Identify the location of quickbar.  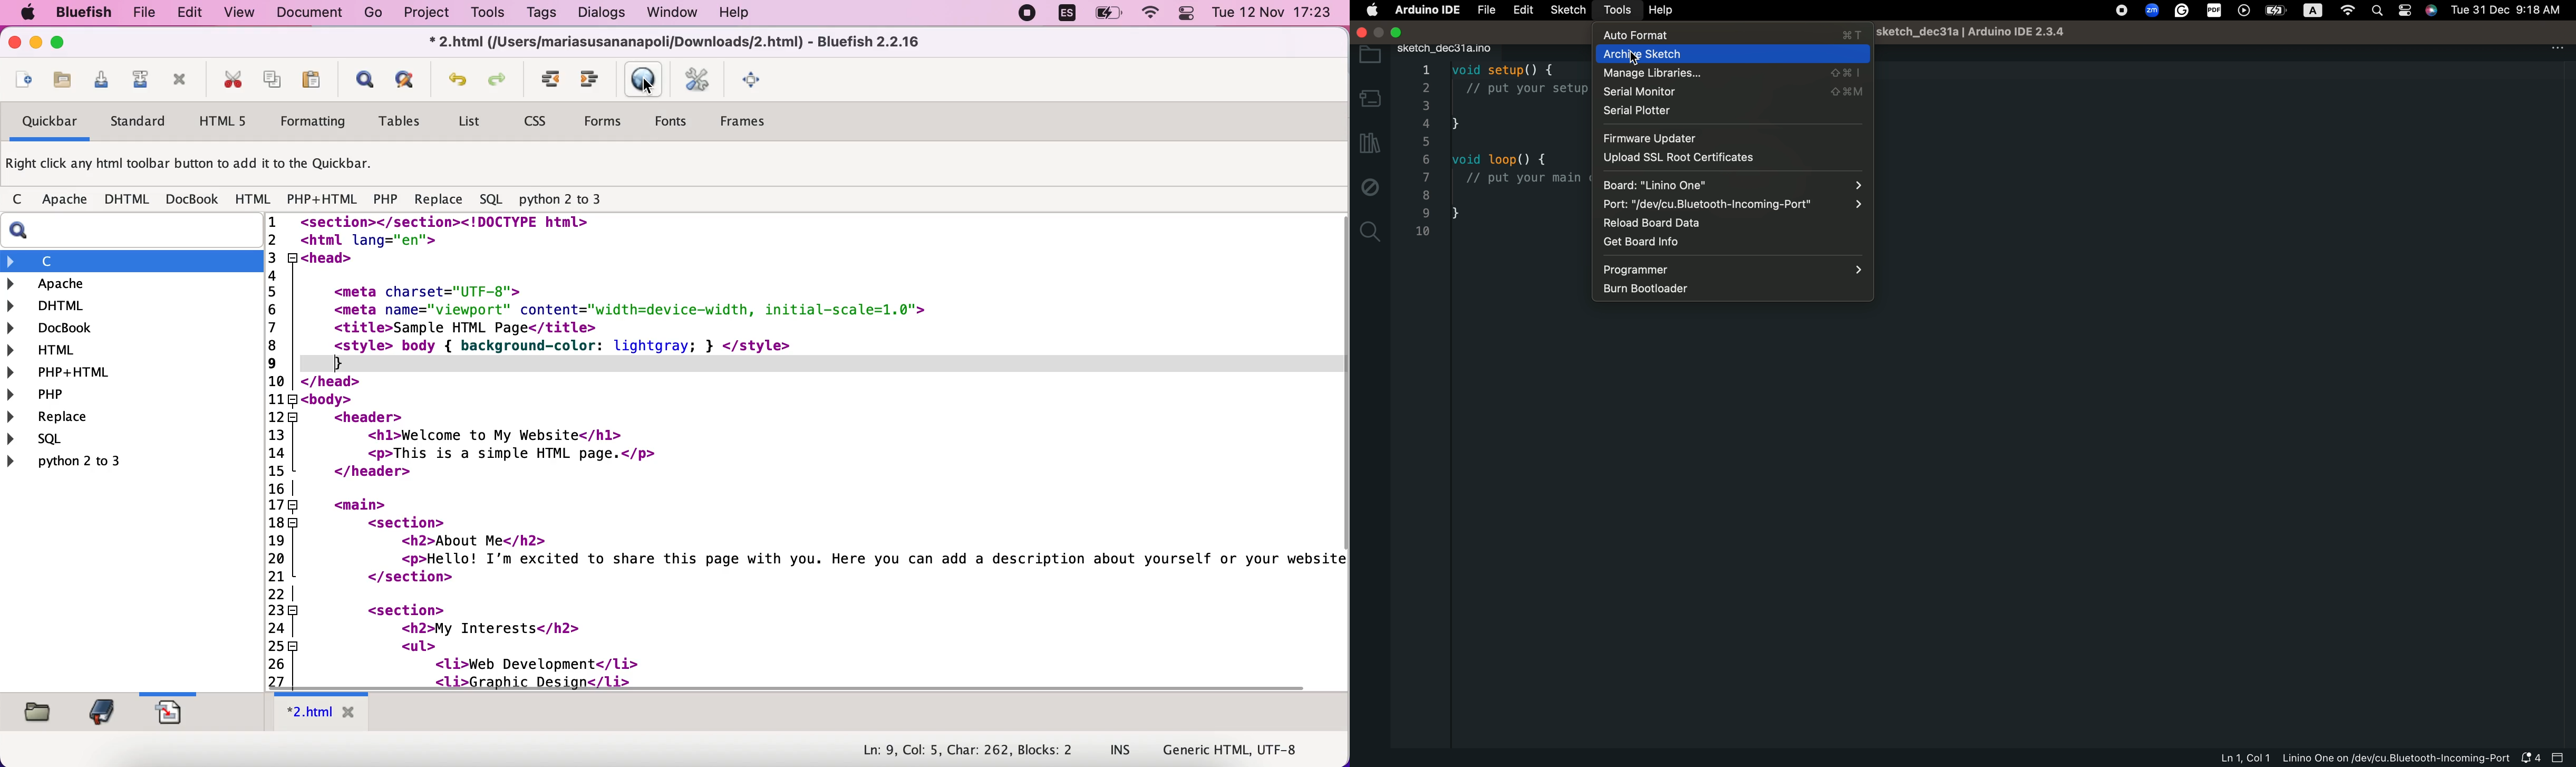
(50, 122).